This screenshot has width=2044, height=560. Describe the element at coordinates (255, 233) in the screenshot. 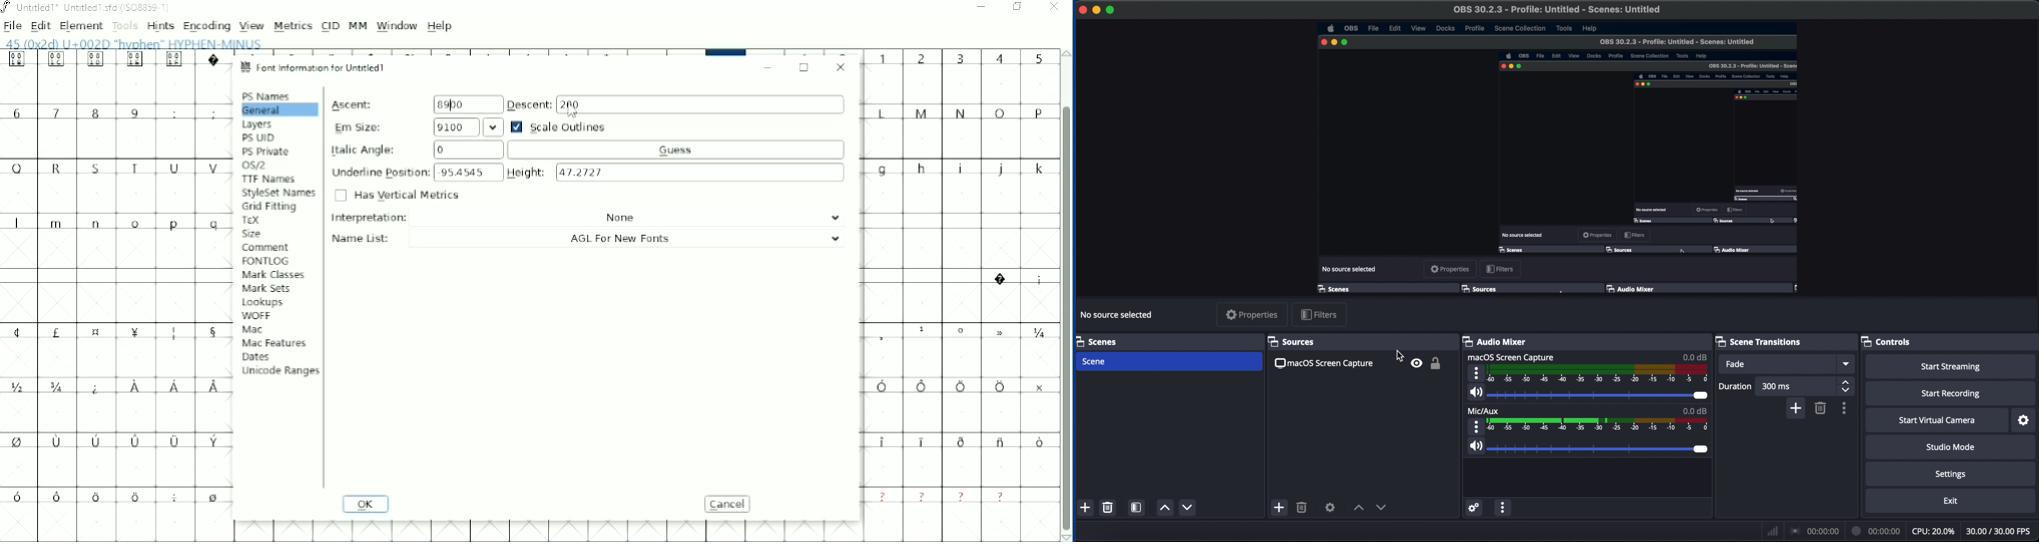

I see `Size` at that location.